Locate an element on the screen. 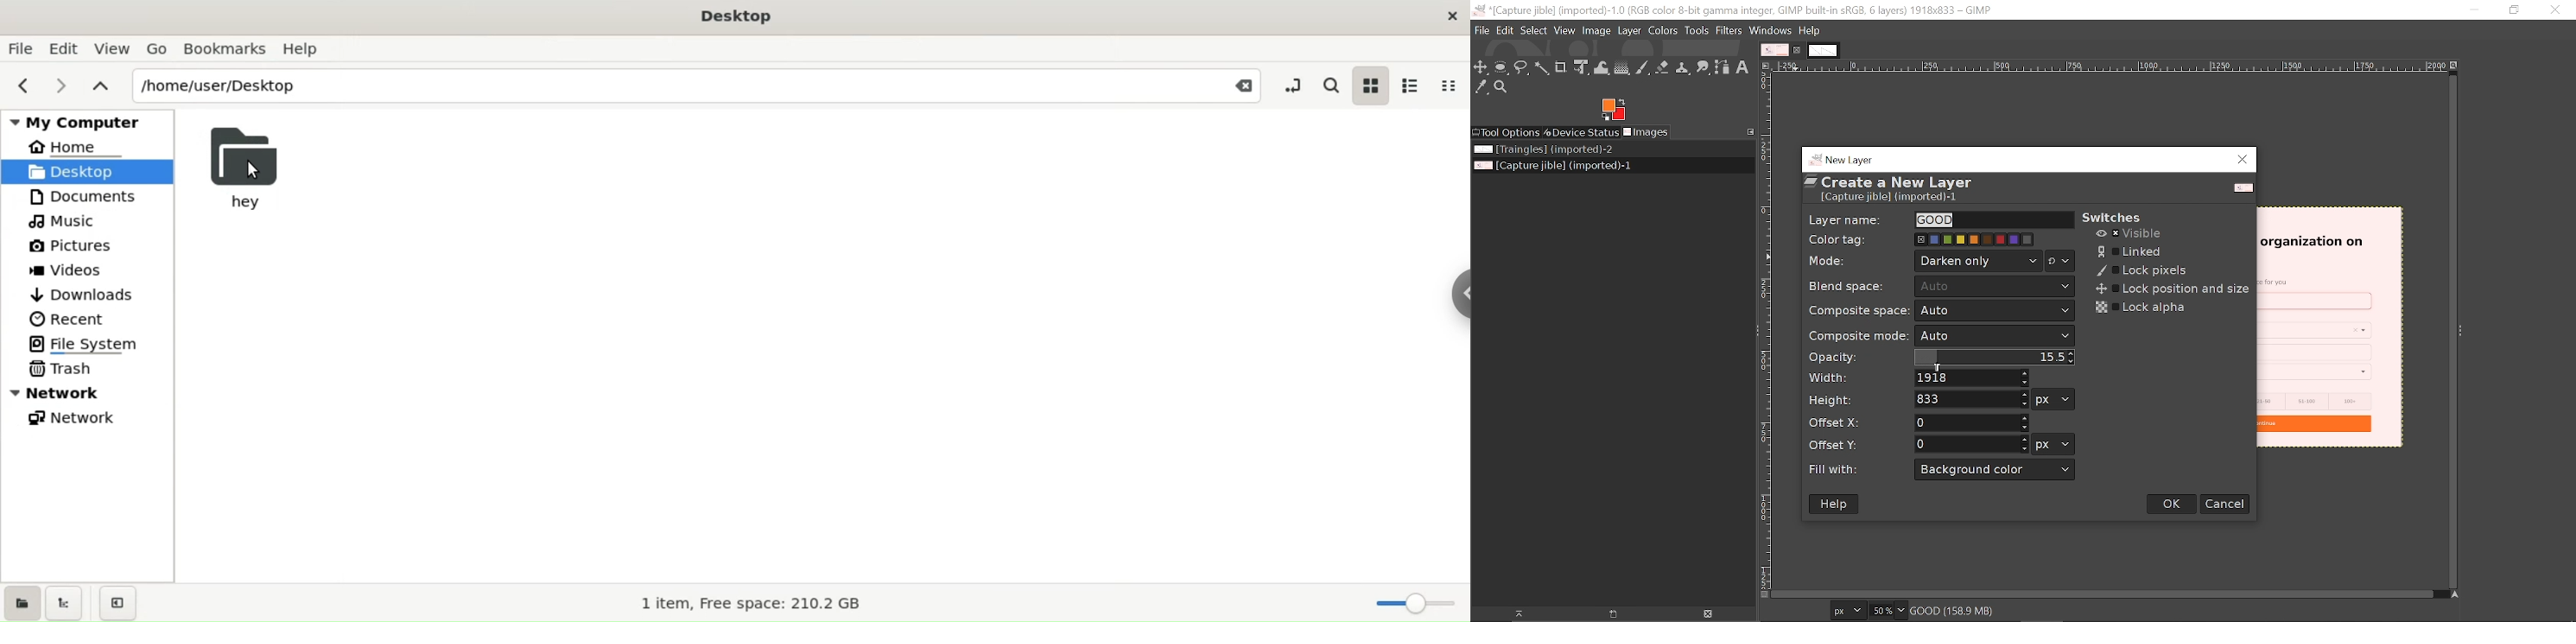  Height Units is located at coordinates (2053, 399).